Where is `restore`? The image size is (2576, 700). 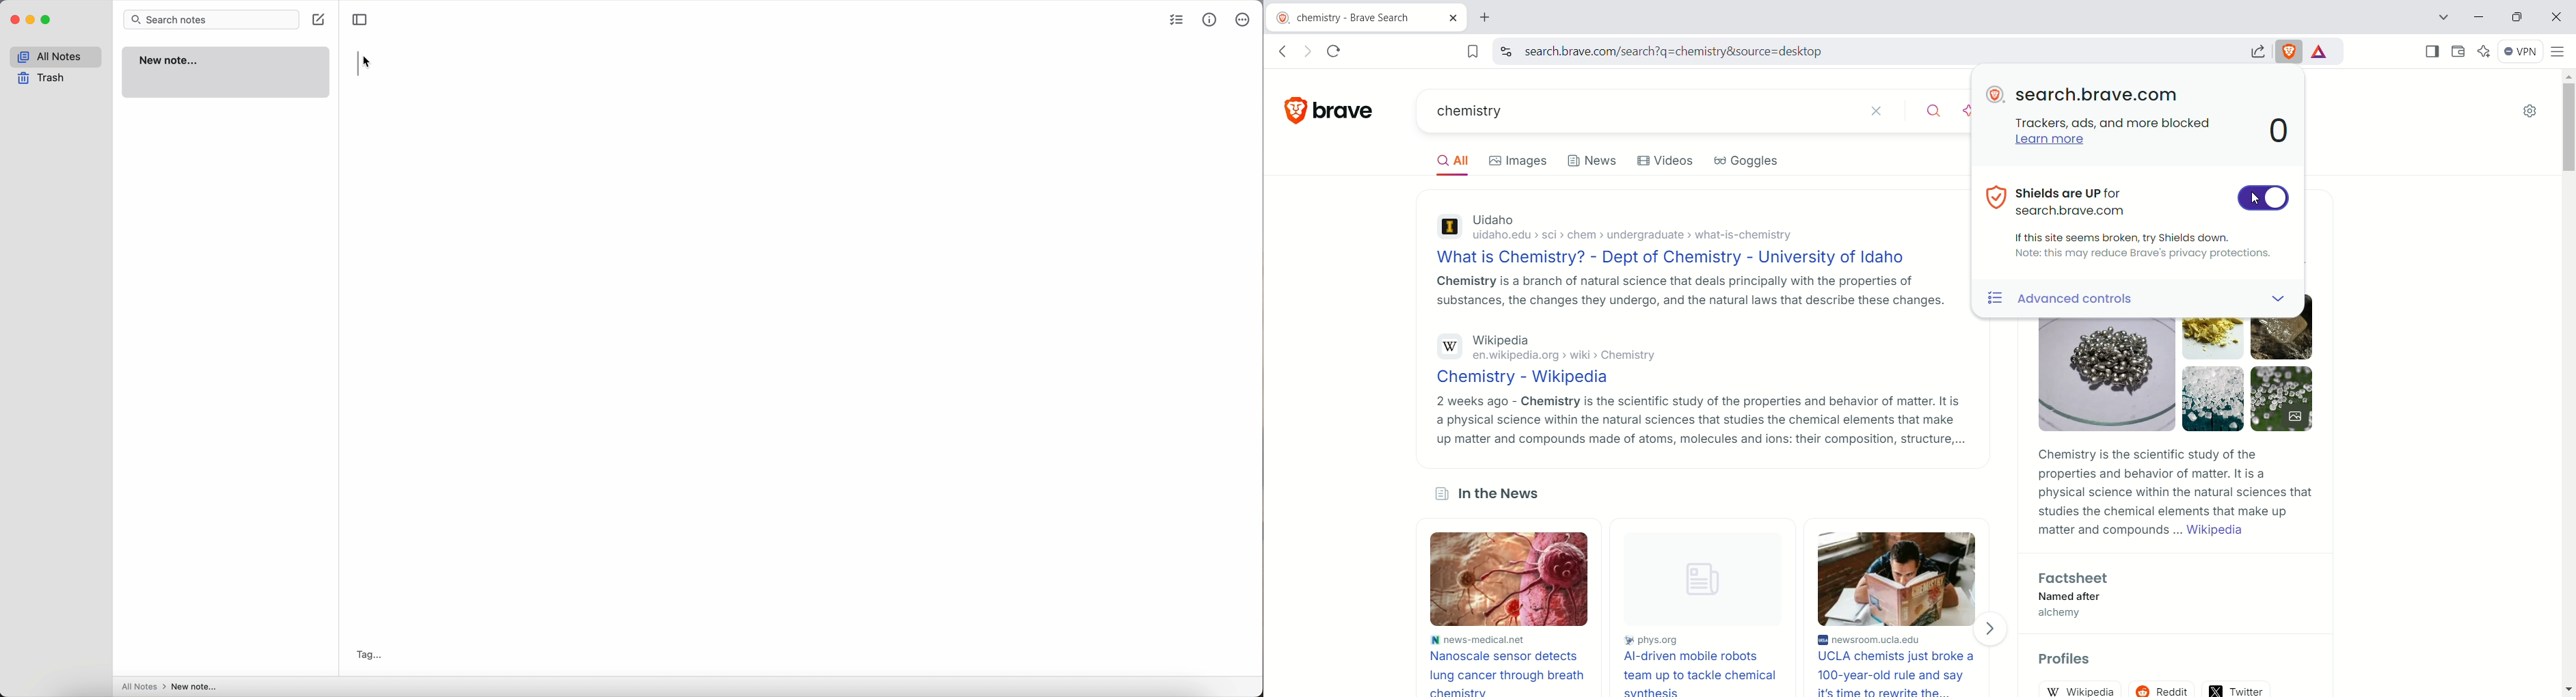 restore is located at coordinates (2517, 16).